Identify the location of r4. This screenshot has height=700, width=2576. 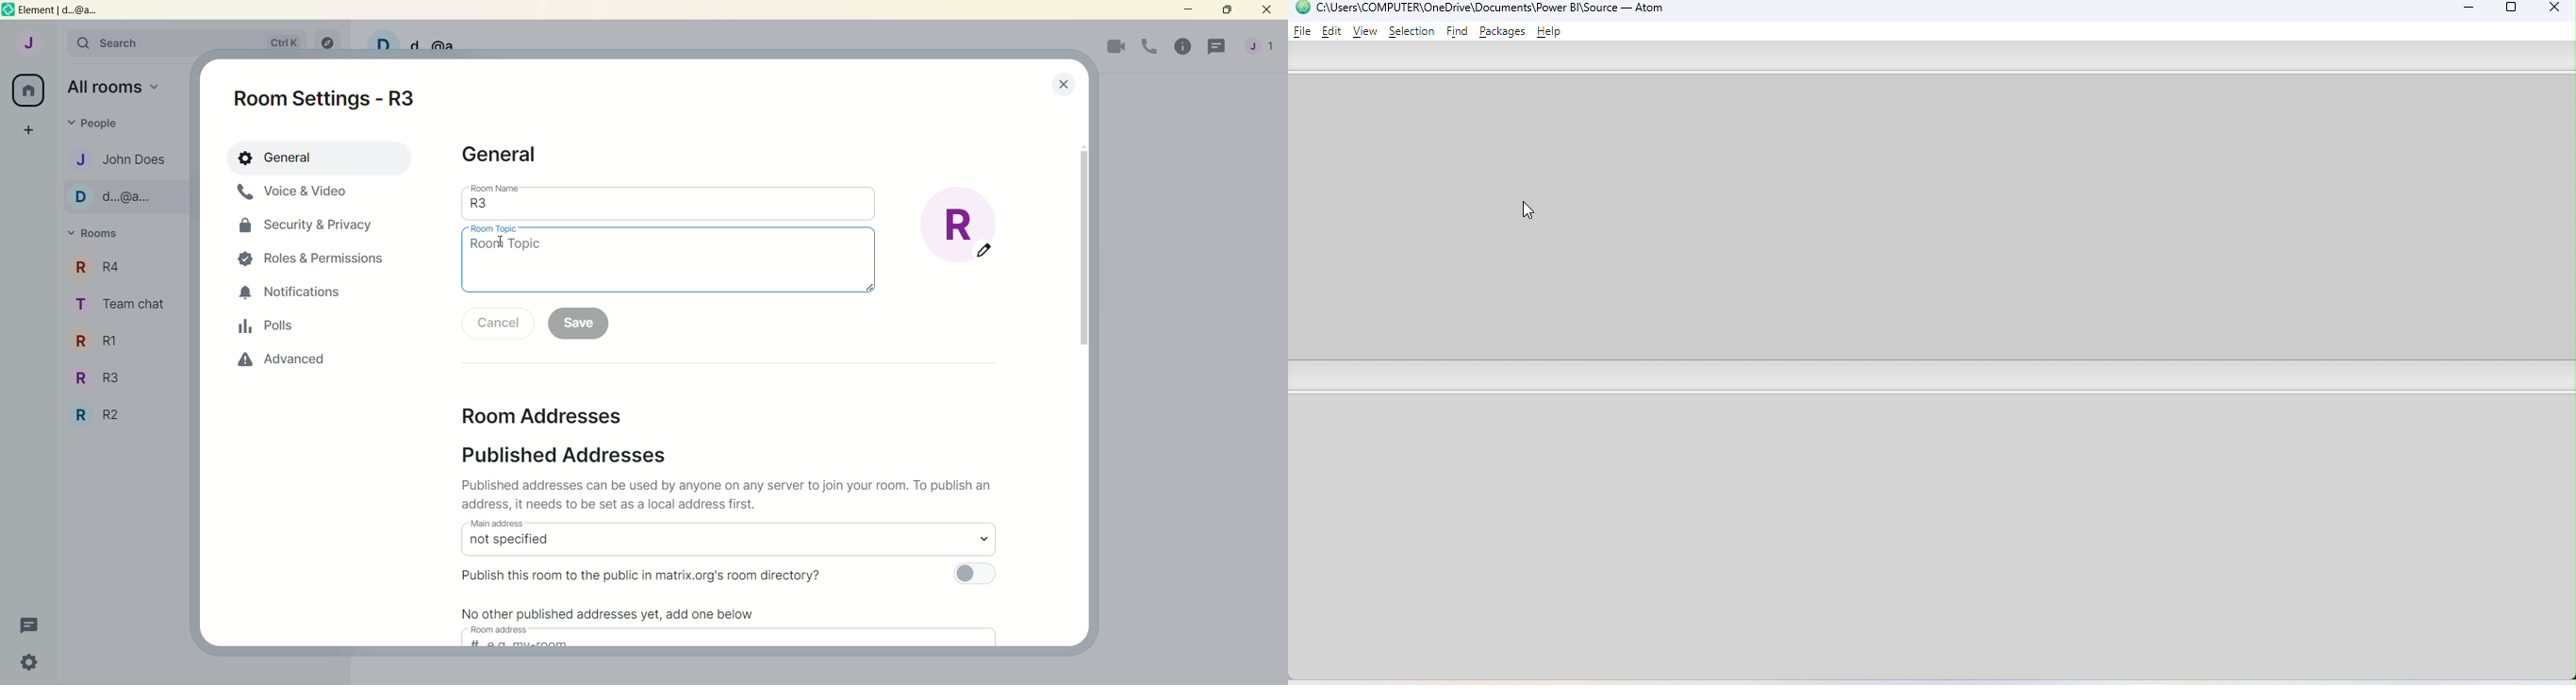
(121, 266).